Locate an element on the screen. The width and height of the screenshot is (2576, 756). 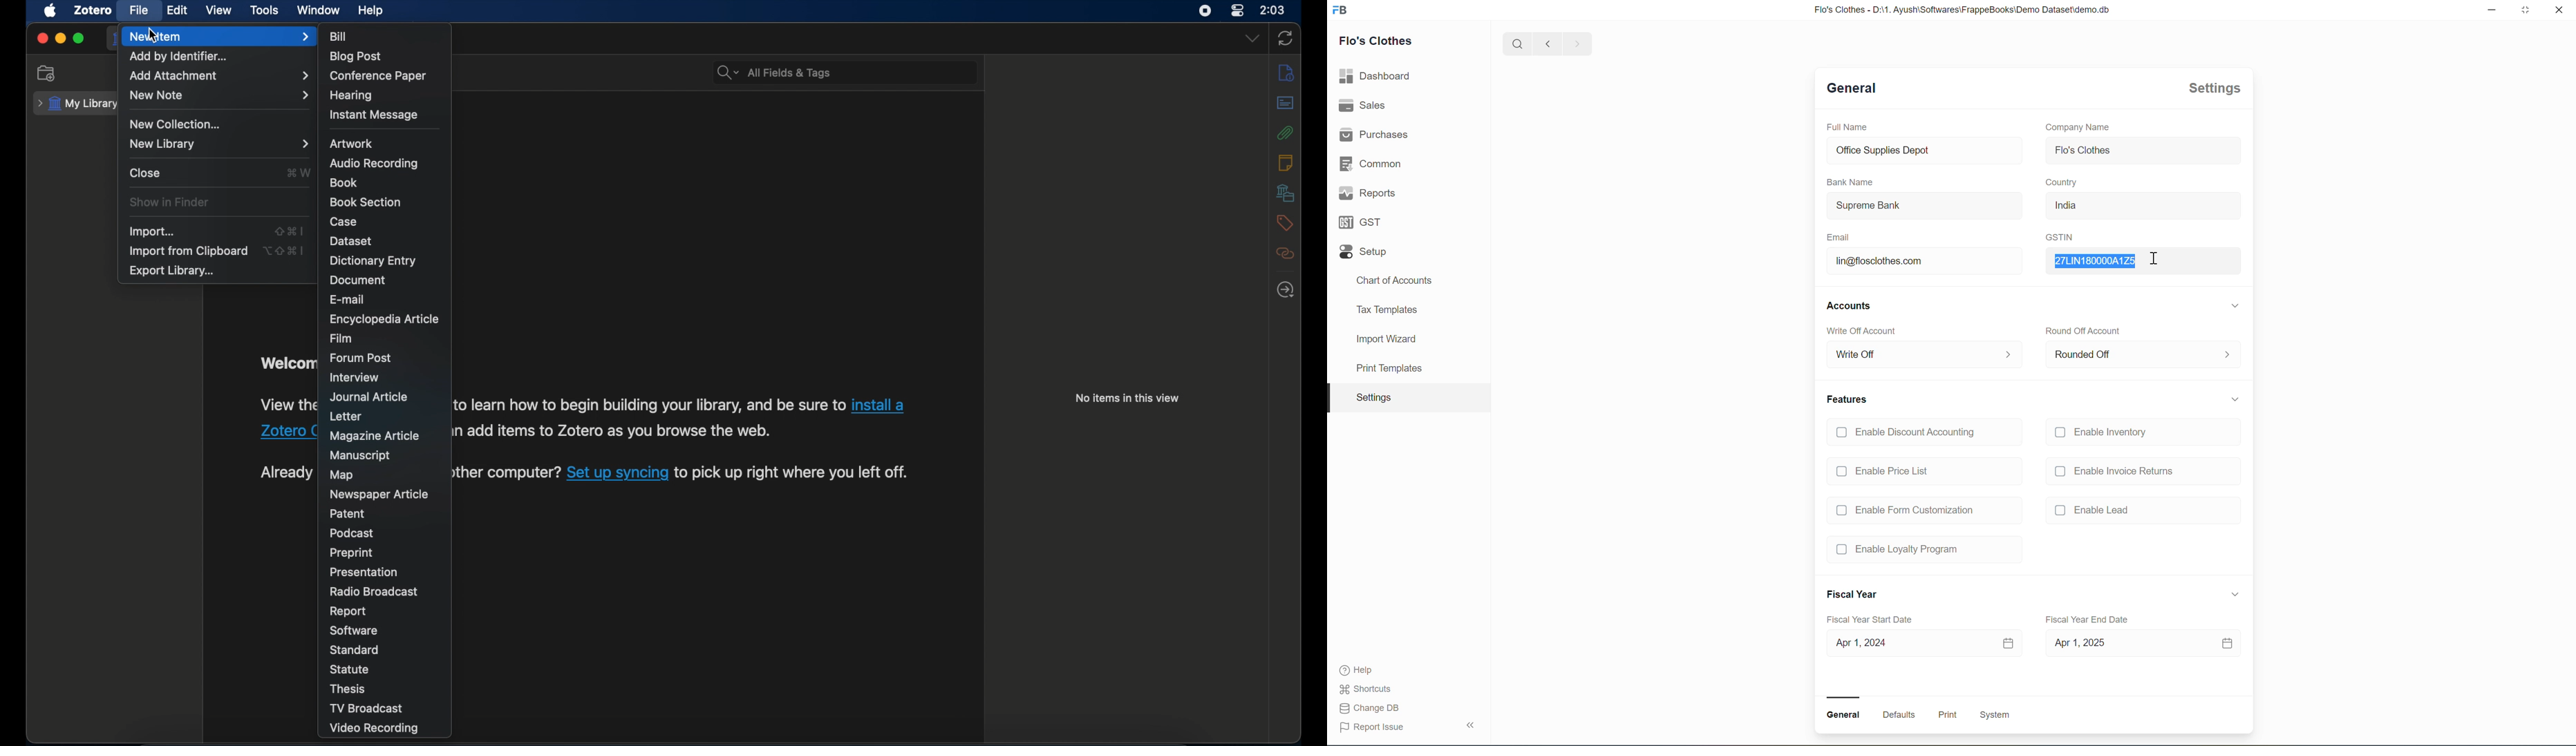
Reports is located at coordinates (1367, 195).